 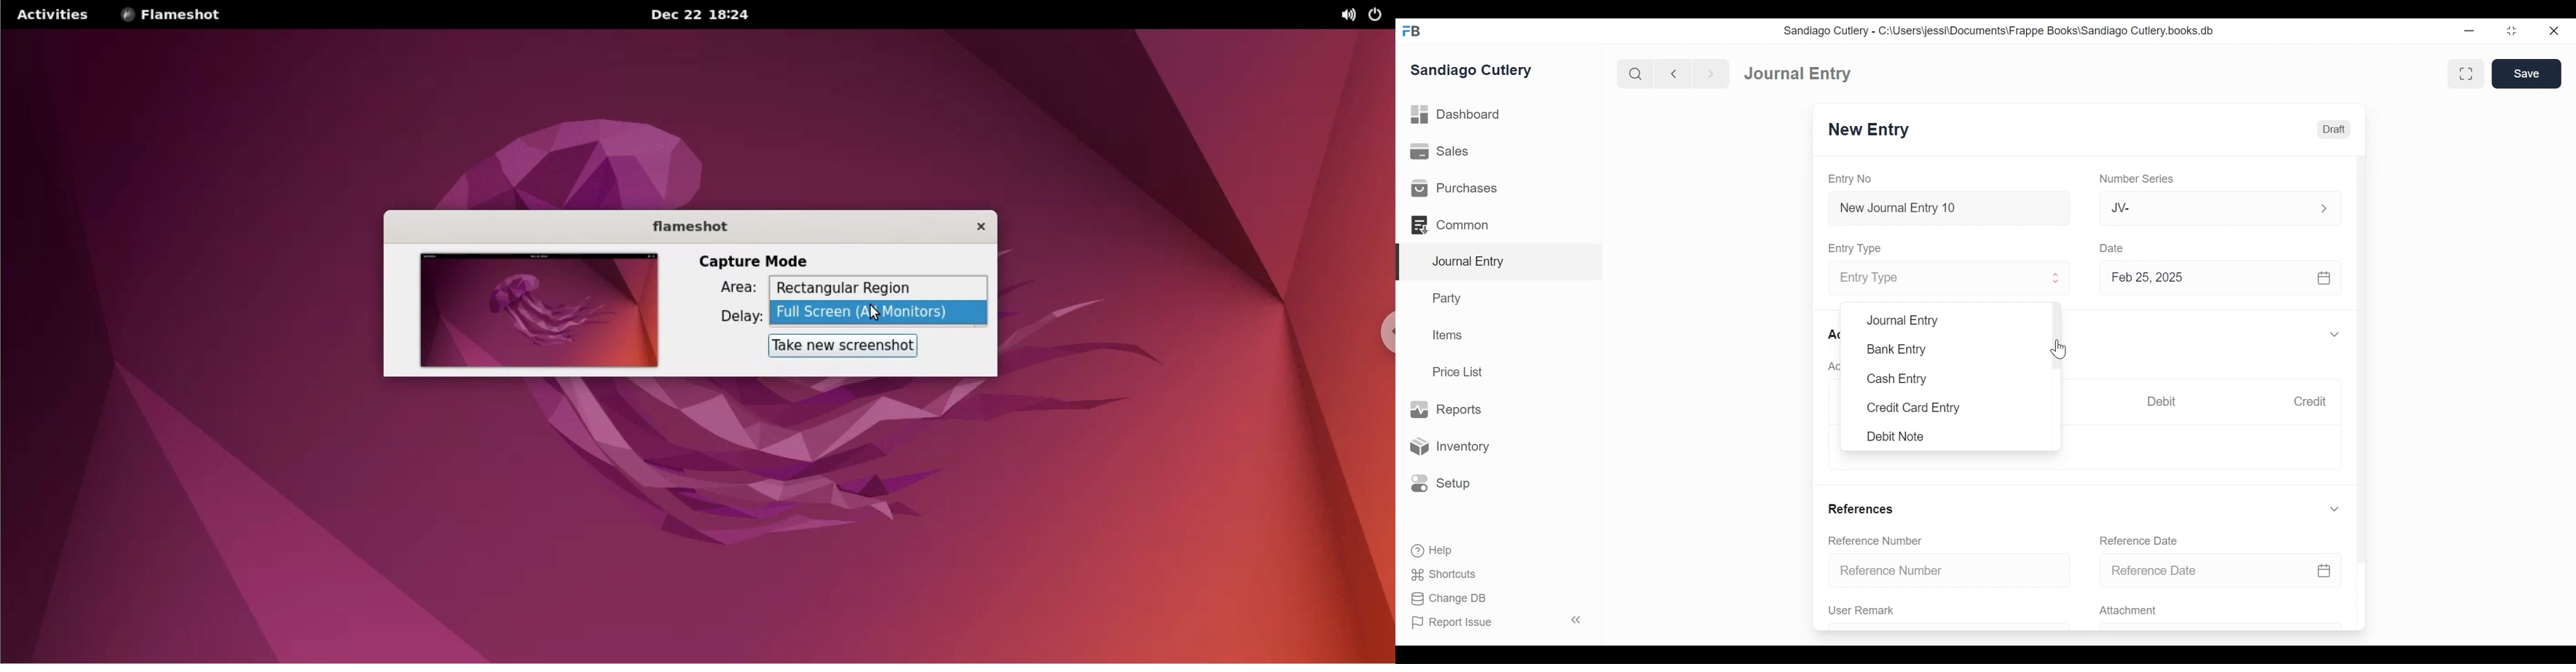 I want to click on Restore, so click(x=2512, y=32).